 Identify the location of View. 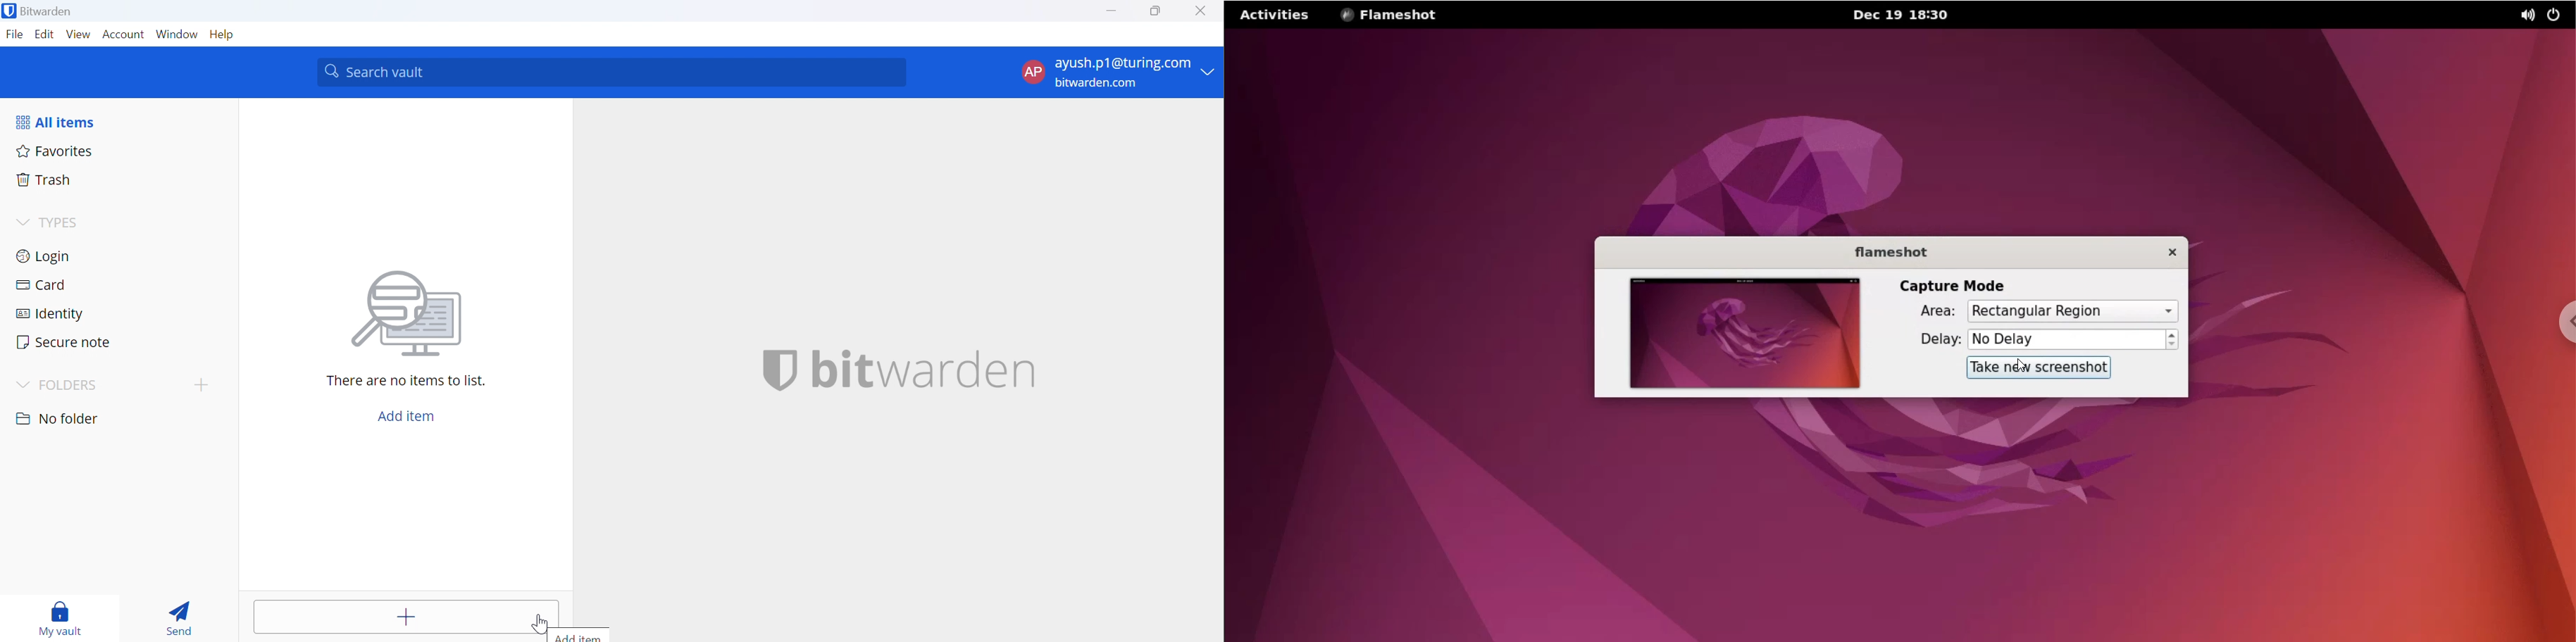
(78, 34).